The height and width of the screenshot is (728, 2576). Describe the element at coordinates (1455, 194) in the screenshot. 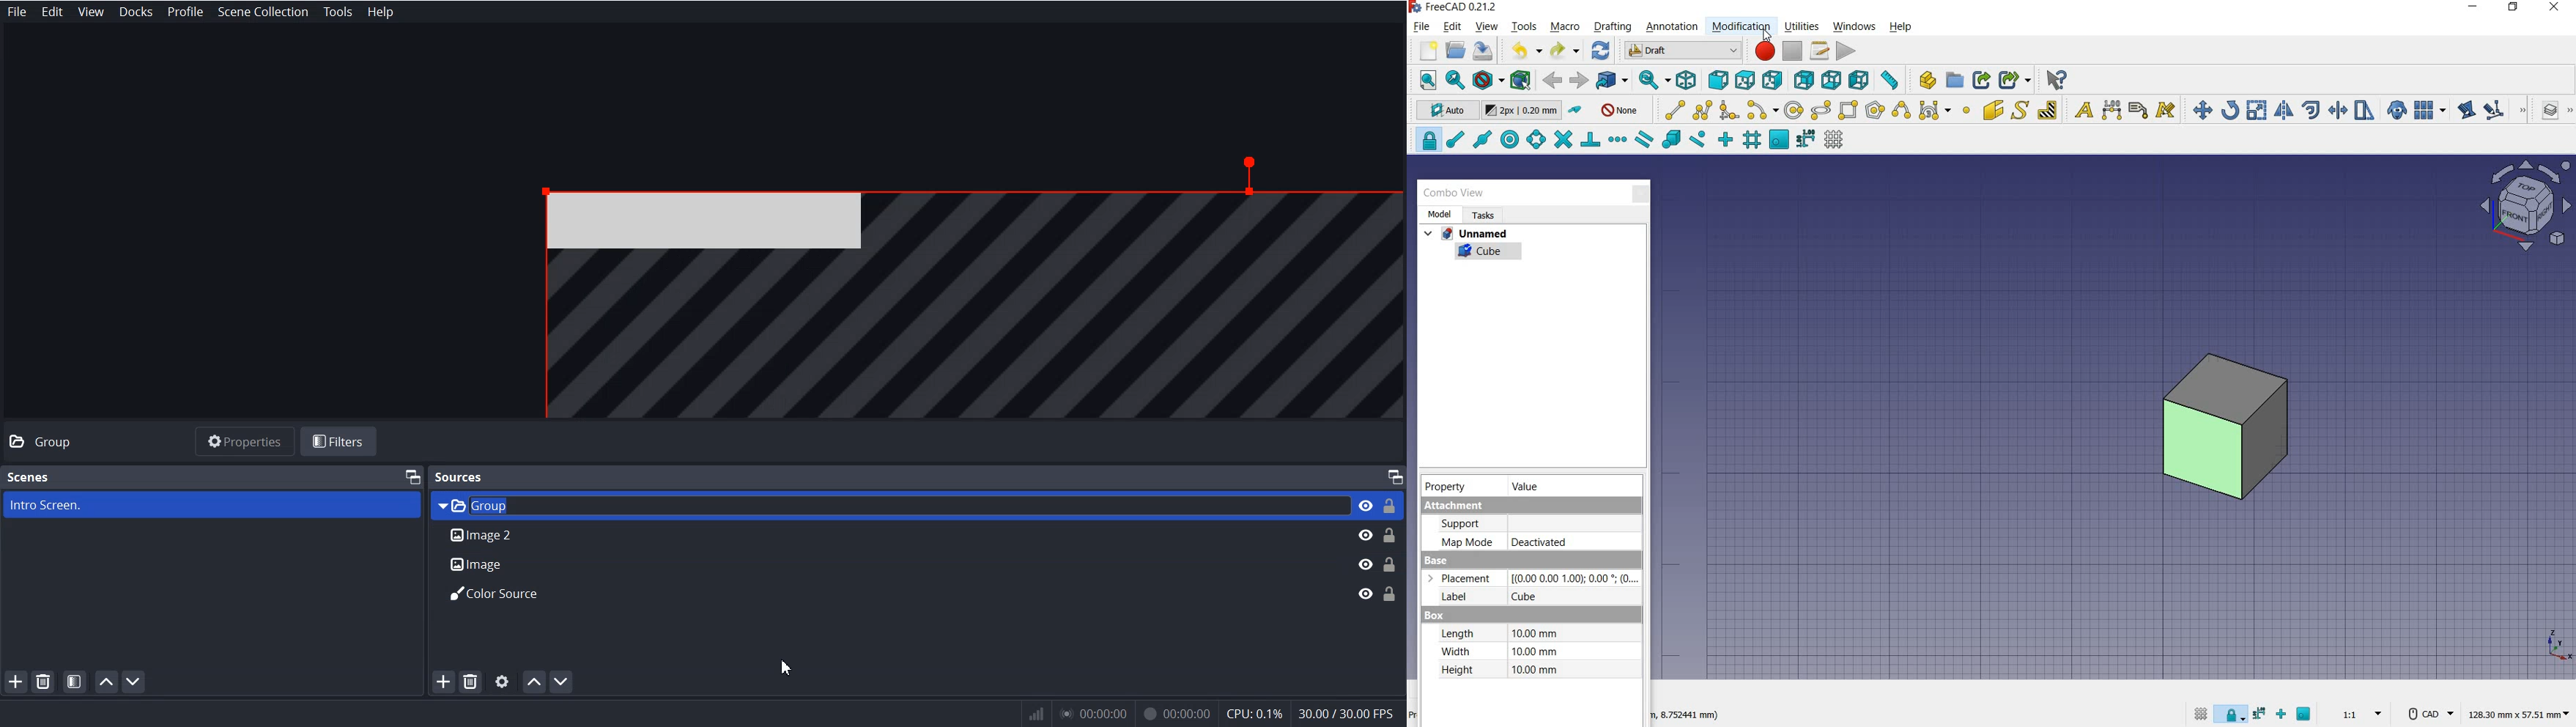

I see `combo view` at that location.